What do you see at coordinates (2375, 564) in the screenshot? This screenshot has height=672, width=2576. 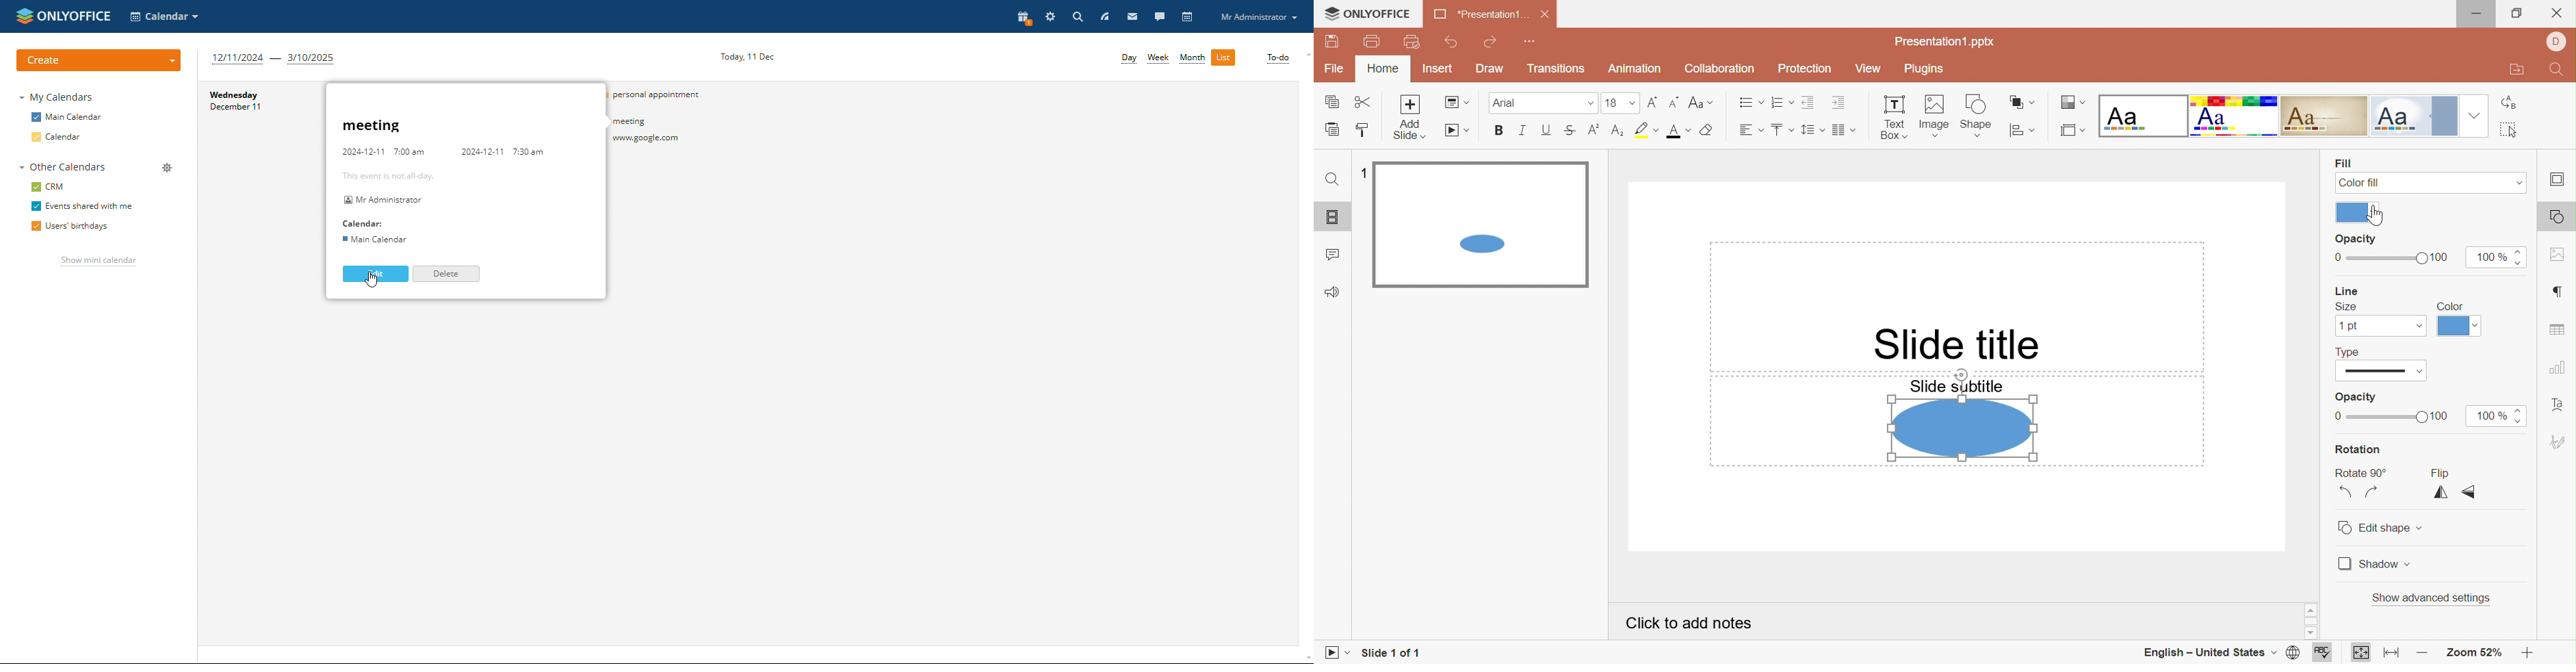 I see `Shadow` at bounding box center [2375, 564].